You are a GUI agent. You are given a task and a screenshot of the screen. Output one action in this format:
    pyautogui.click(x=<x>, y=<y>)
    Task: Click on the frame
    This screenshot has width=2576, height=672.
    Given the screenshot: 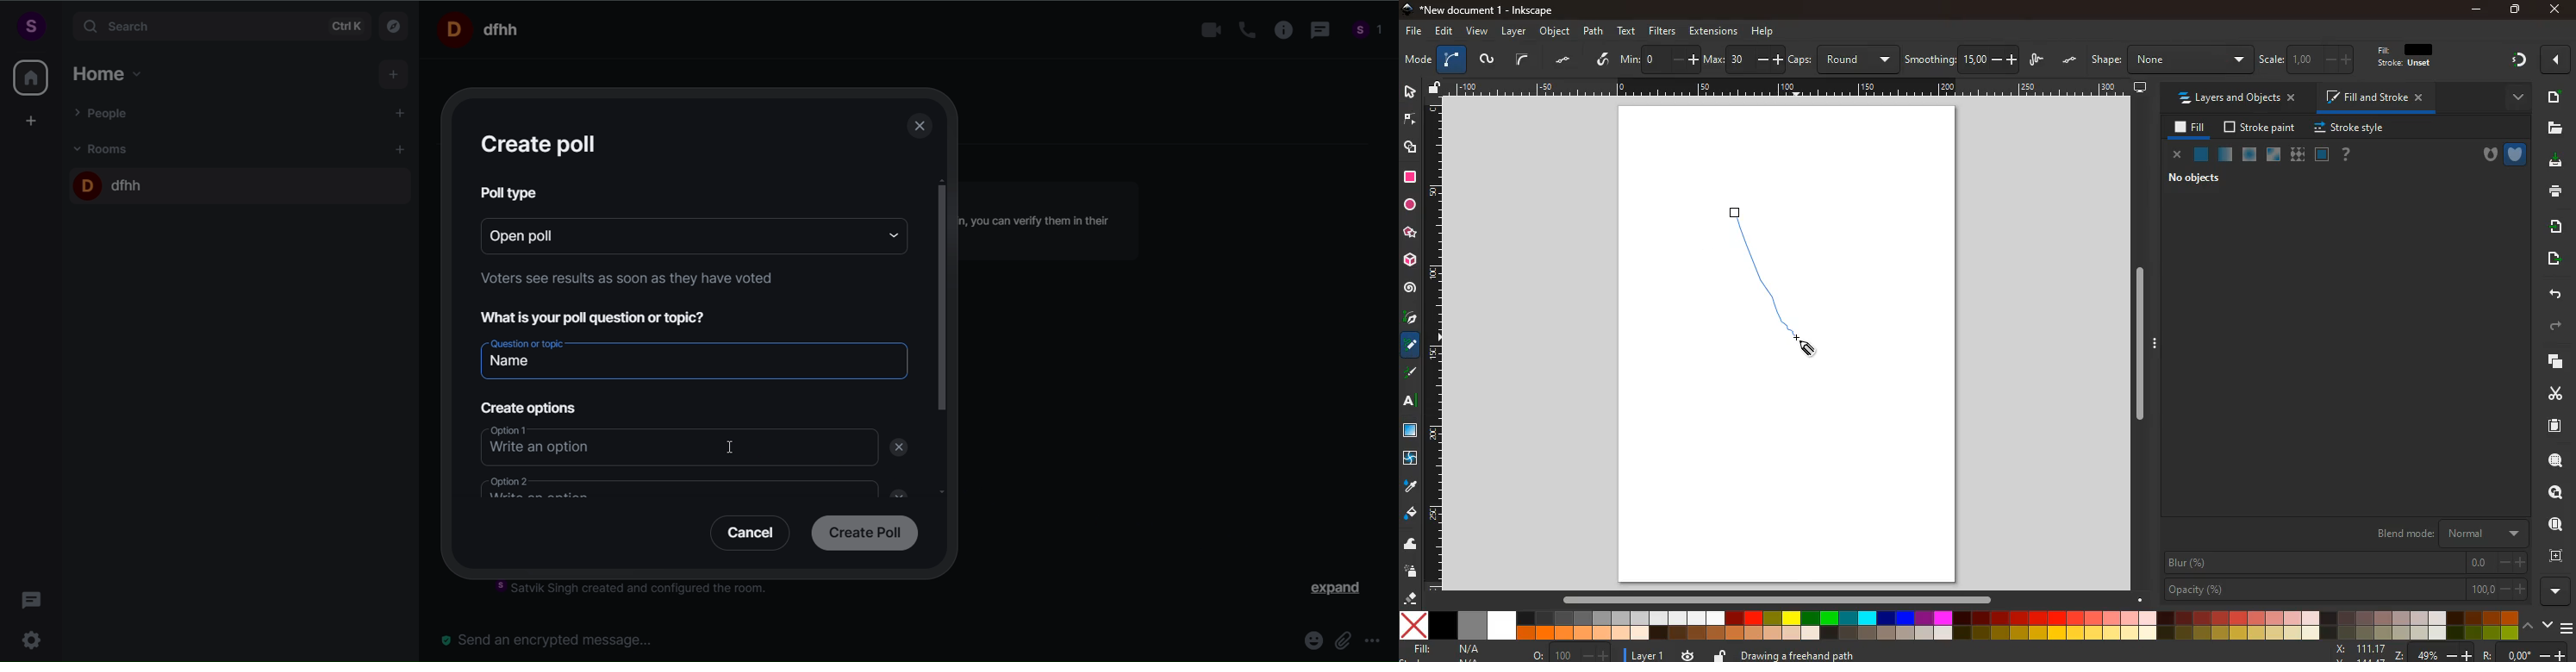 What is the action you would take?
    pyautogui.click(x=2560, y=556)
    